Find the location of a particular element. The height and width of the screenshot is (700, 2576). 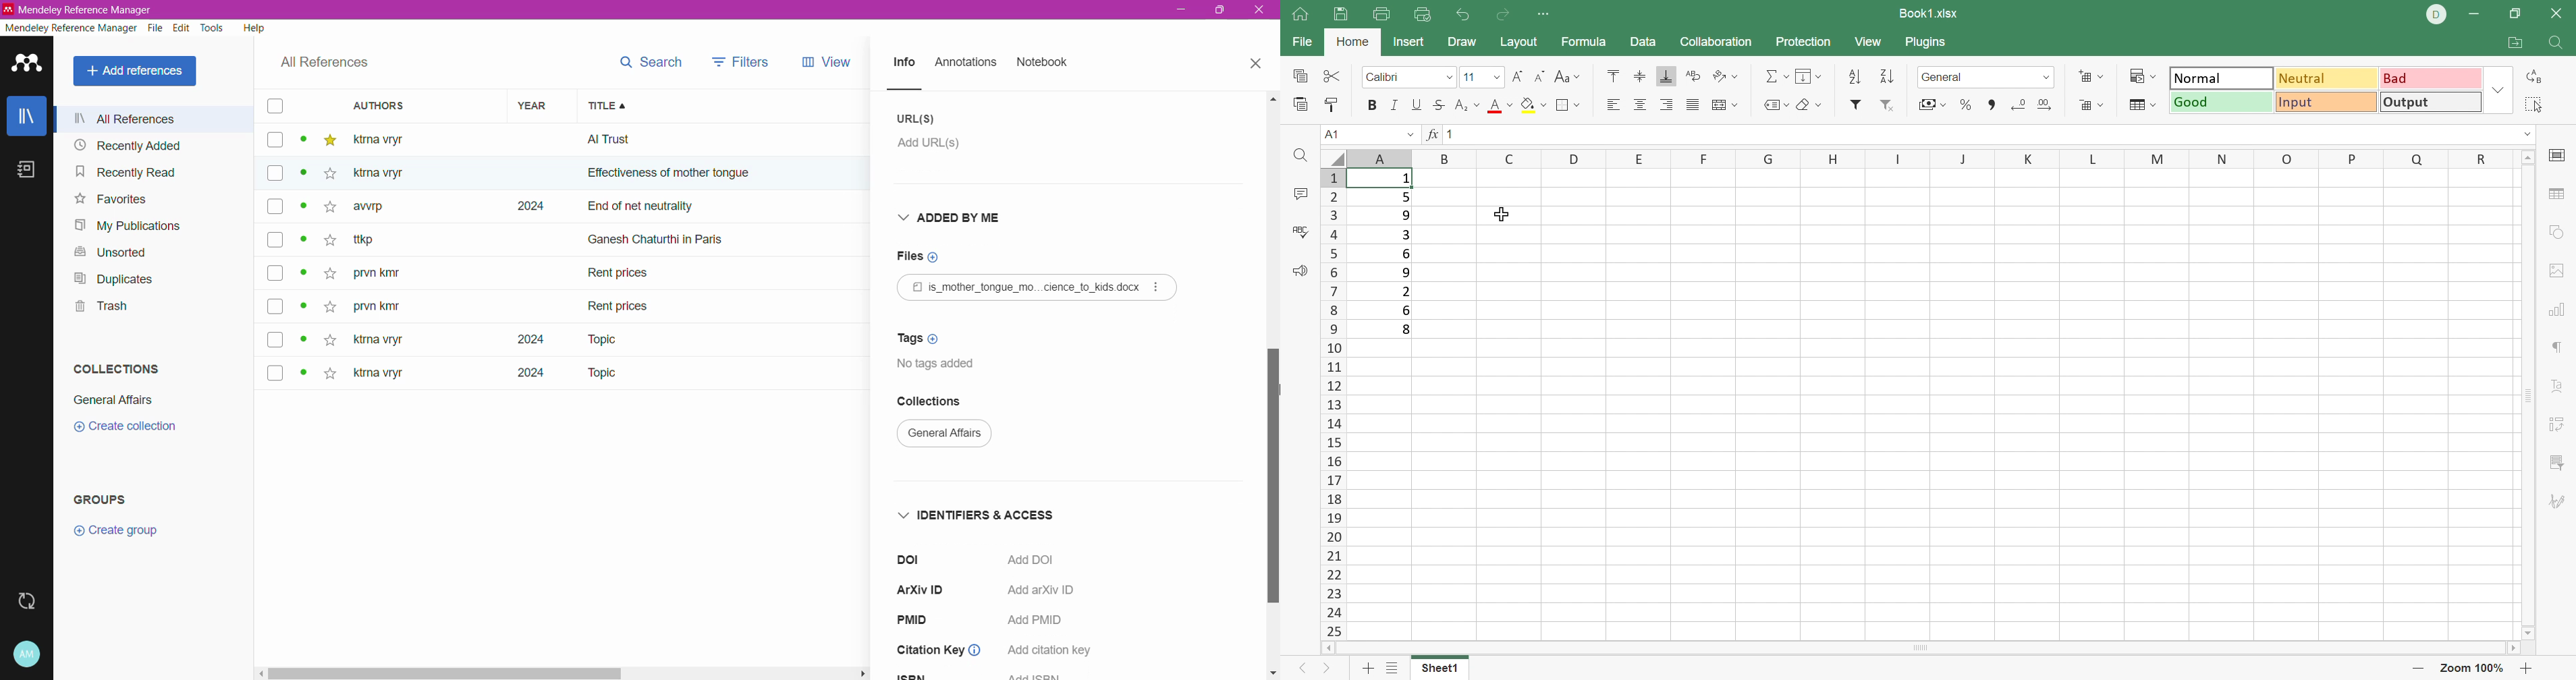

star is located at coordinates (325, 211).